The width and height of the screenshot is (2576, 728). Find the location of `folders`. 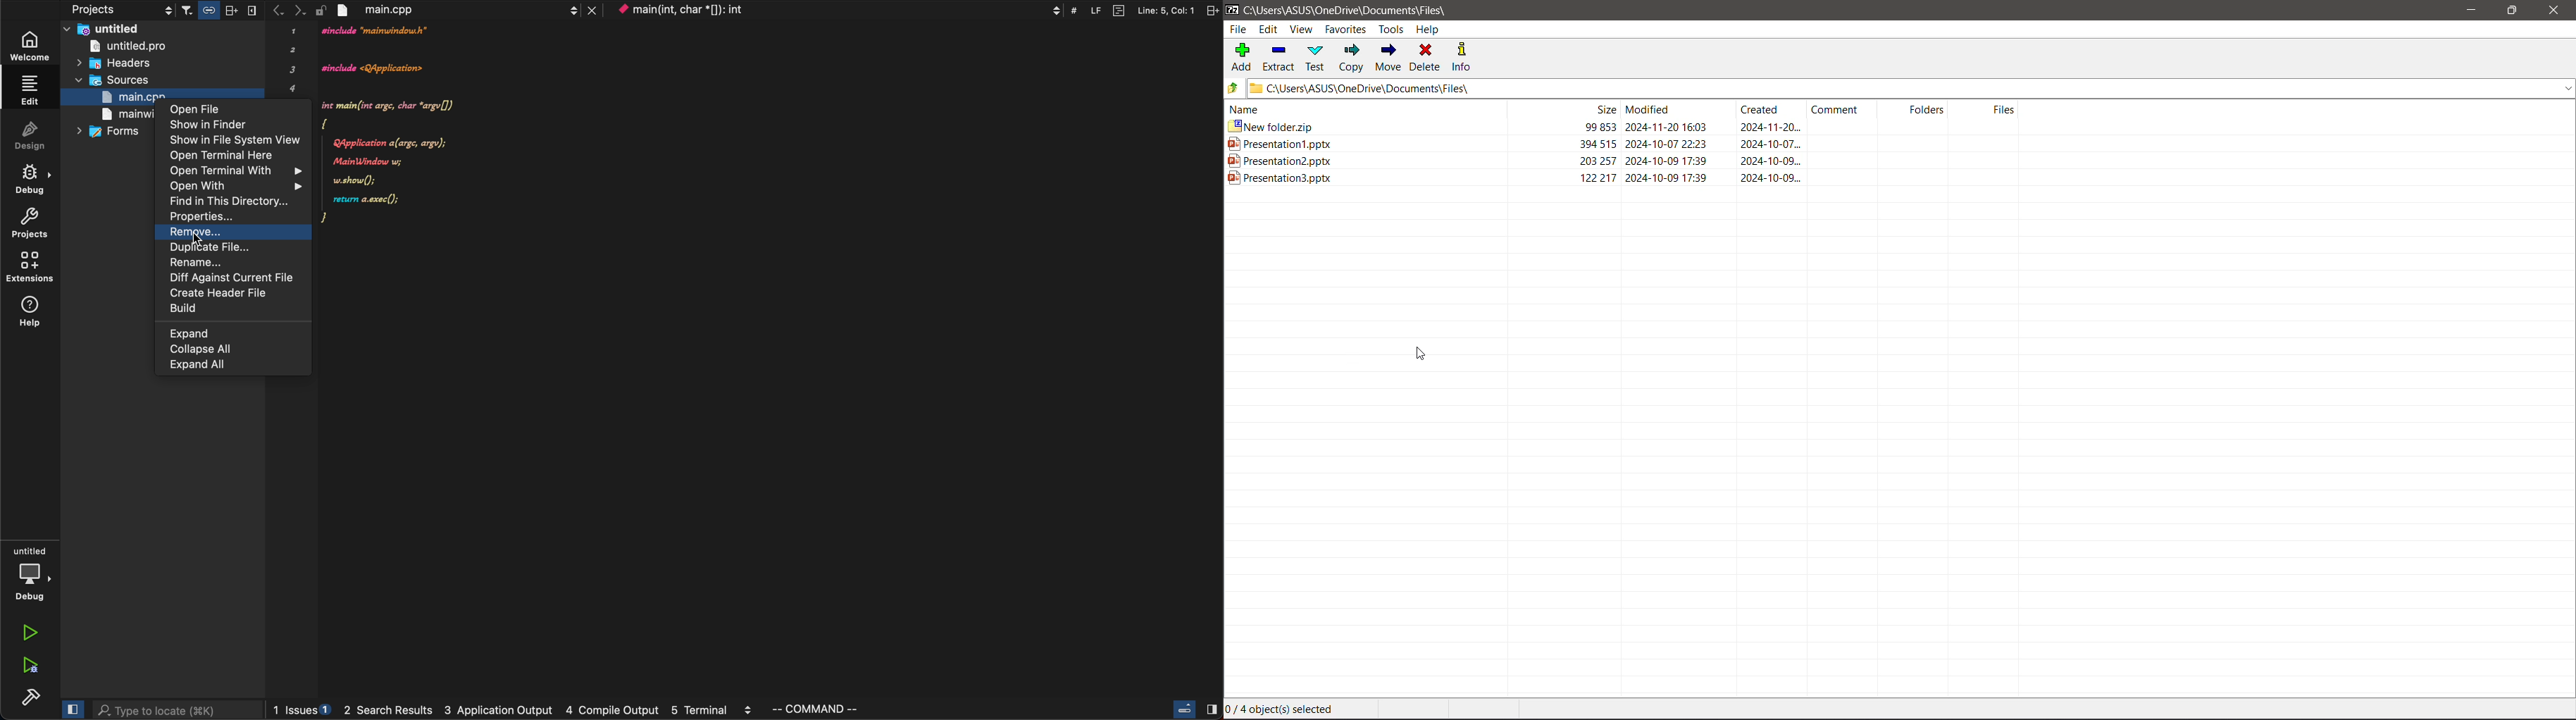

folders is located at coordinates (1913, 108).